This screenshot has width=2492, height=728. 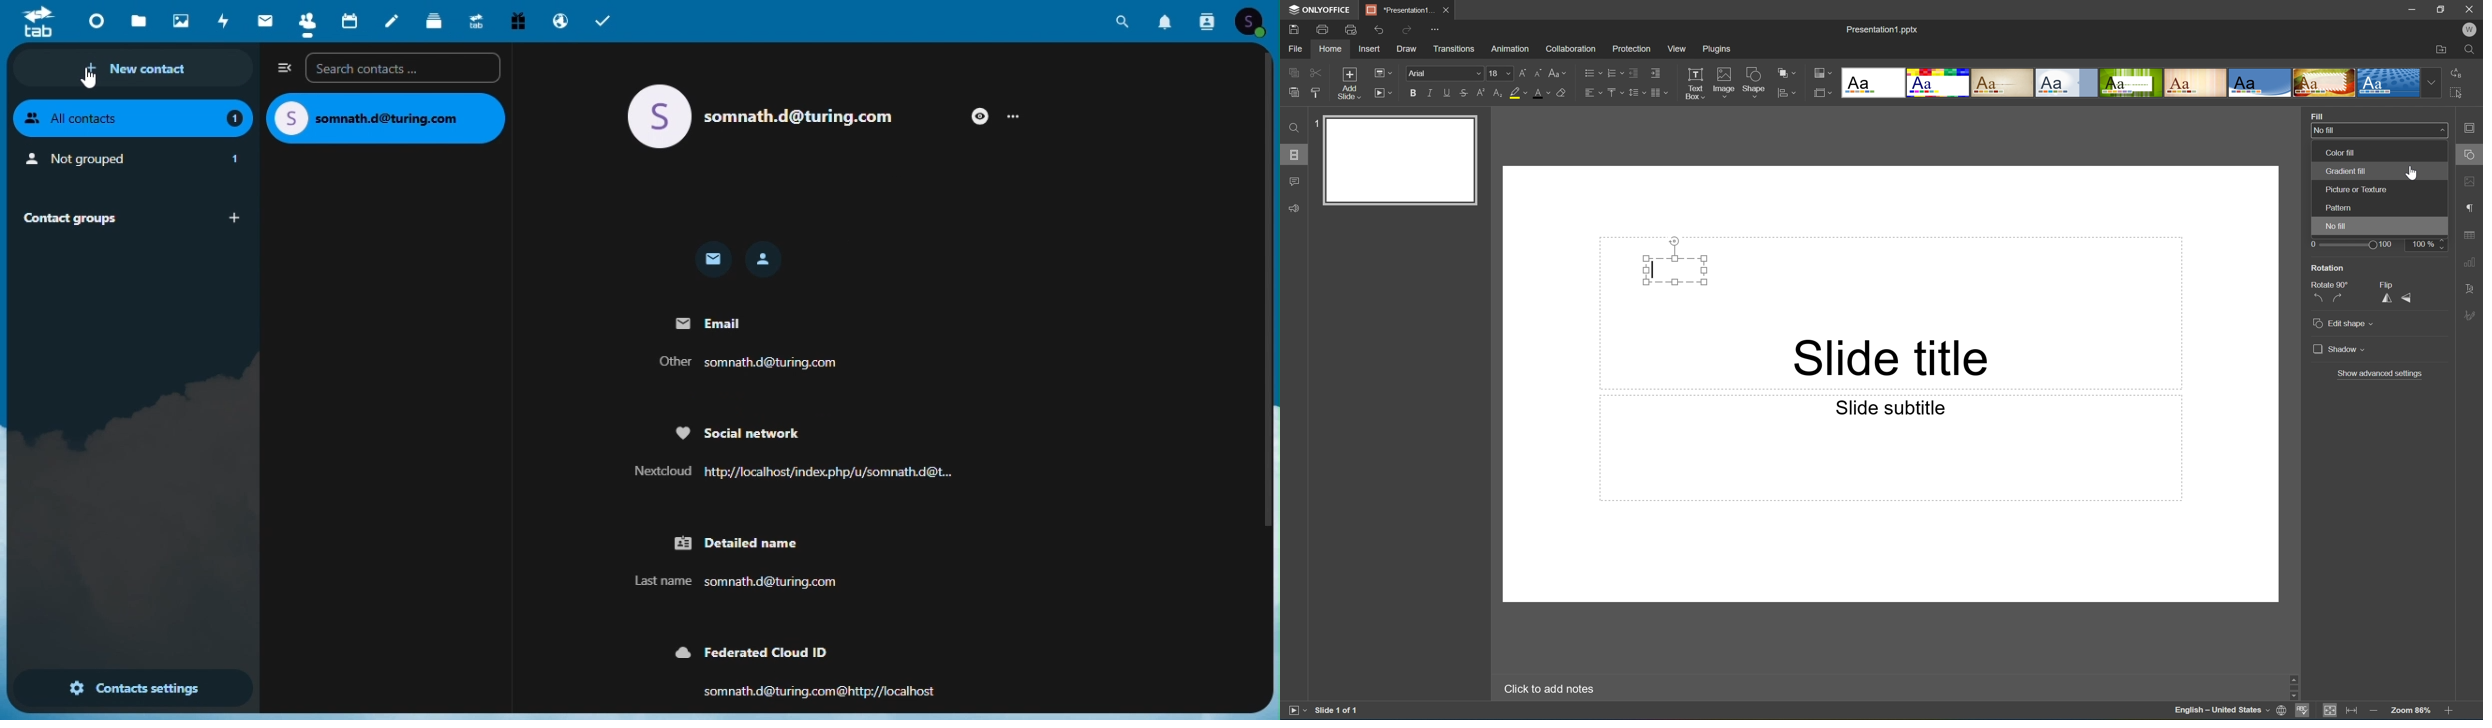 What do you see at coordinates (764, 123) in the screenshot?
I see `email` at bounding box center [764, 123].